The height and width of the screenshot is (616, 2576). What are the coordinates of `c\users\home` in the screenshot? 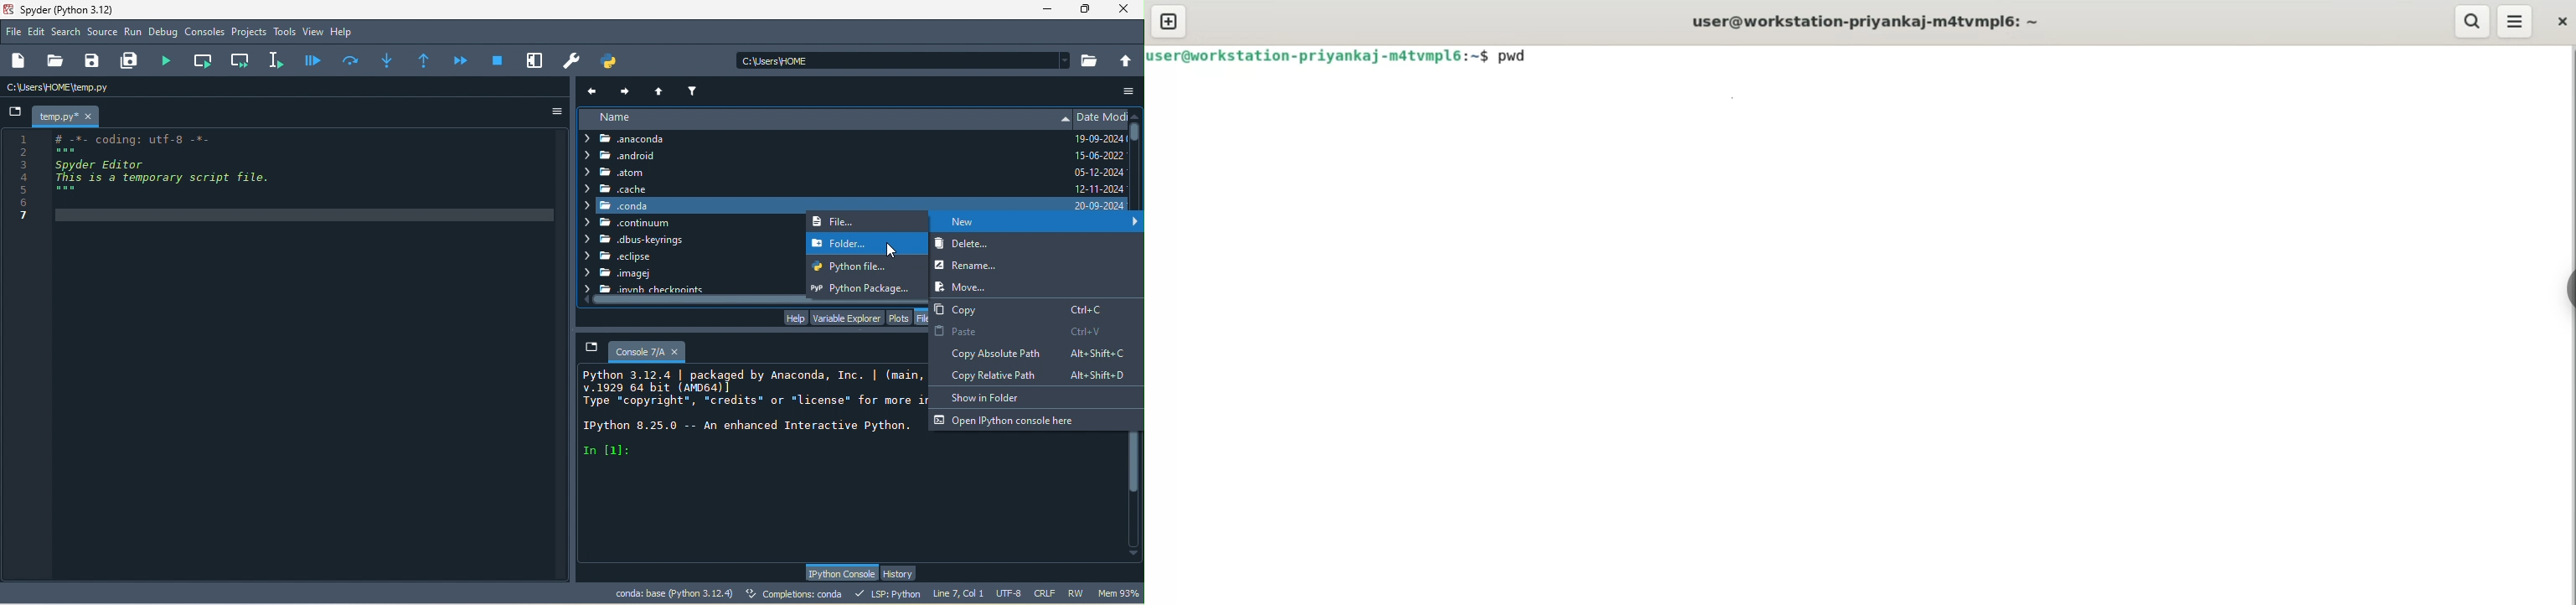 It's located at (106, 88).